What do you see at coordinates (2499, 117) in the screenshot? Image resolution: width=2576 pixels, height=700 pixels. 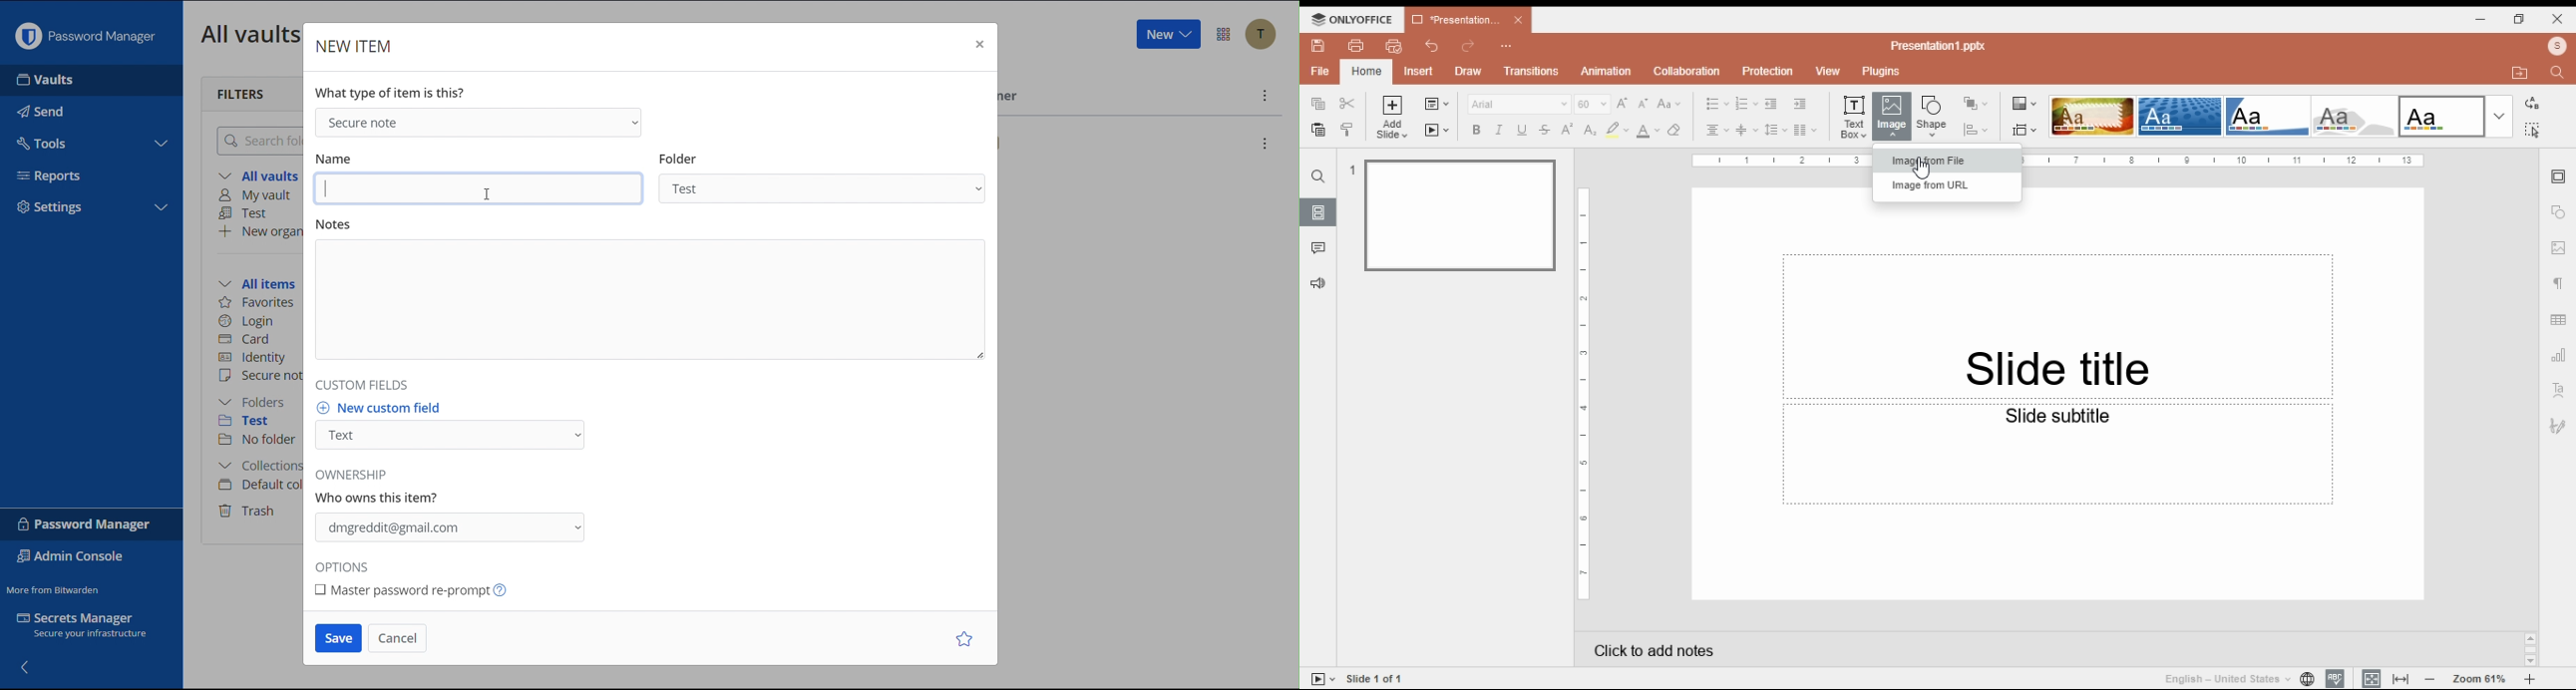 I see `more themes ` at bounding box center [2499, 117].